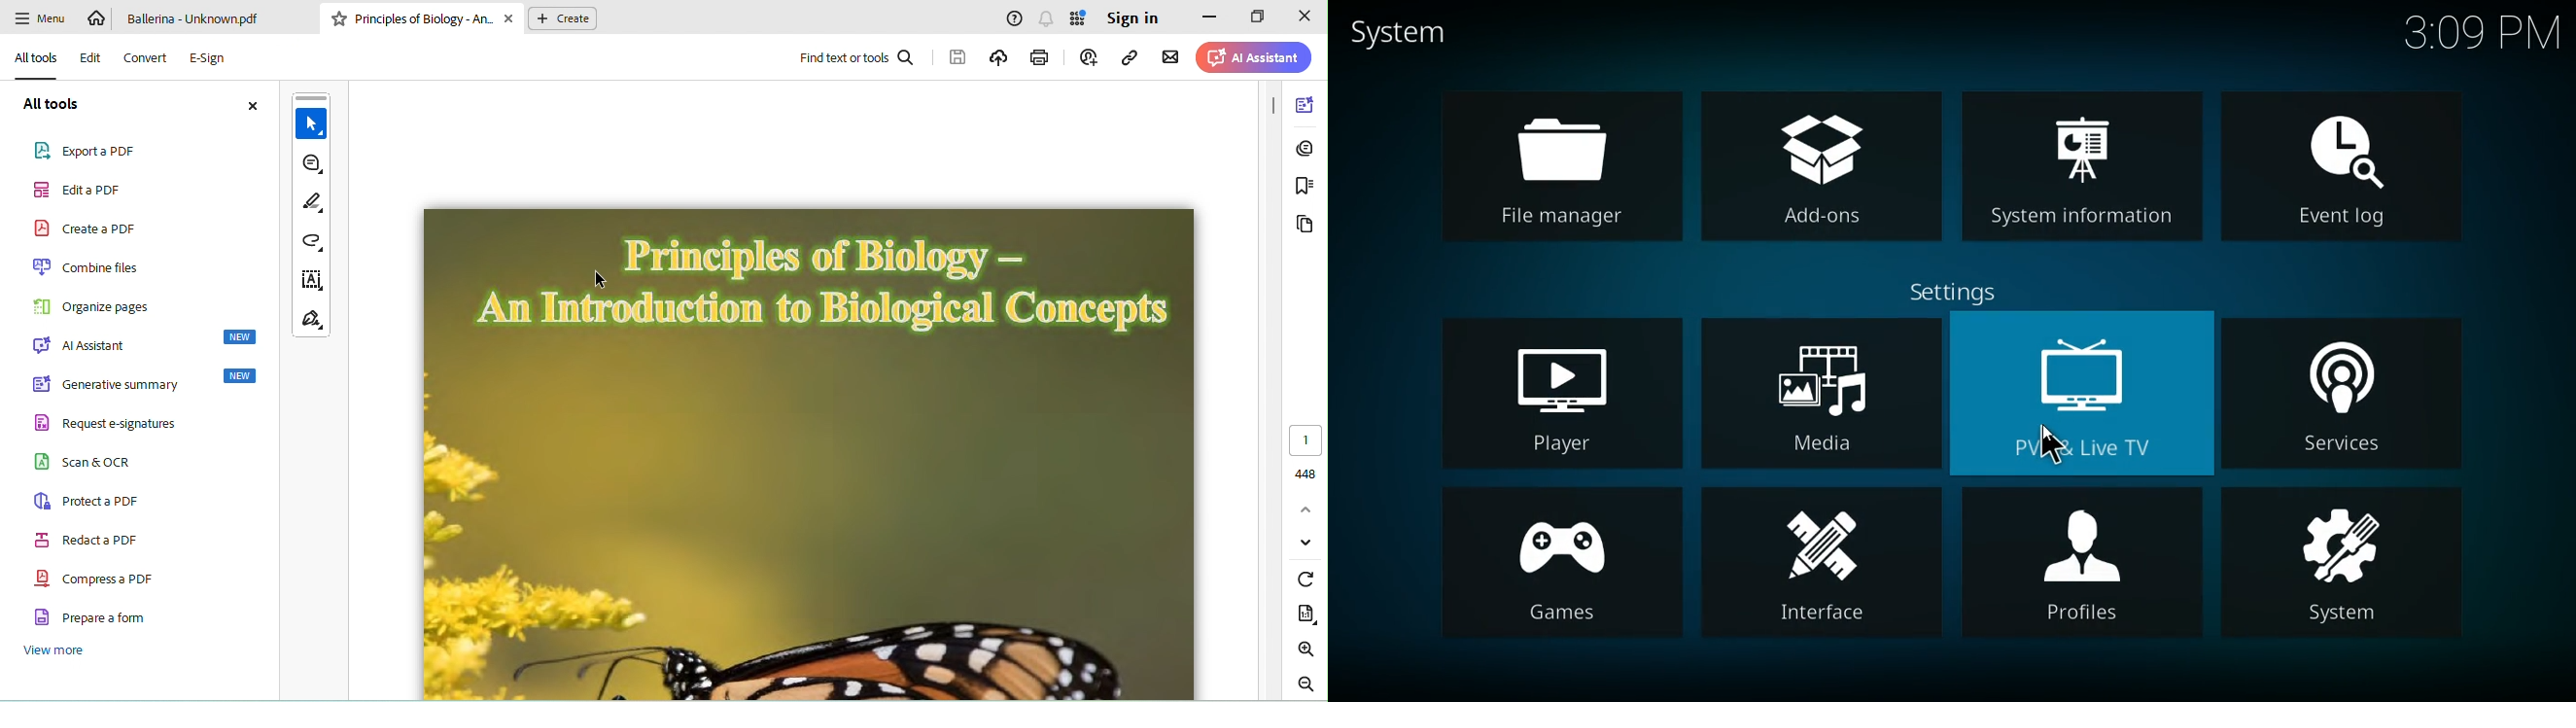 This screenshot has height=728, width=2576. Describe the element at coordinates (2346, 560) in the screenshot. I see `system` at that location.